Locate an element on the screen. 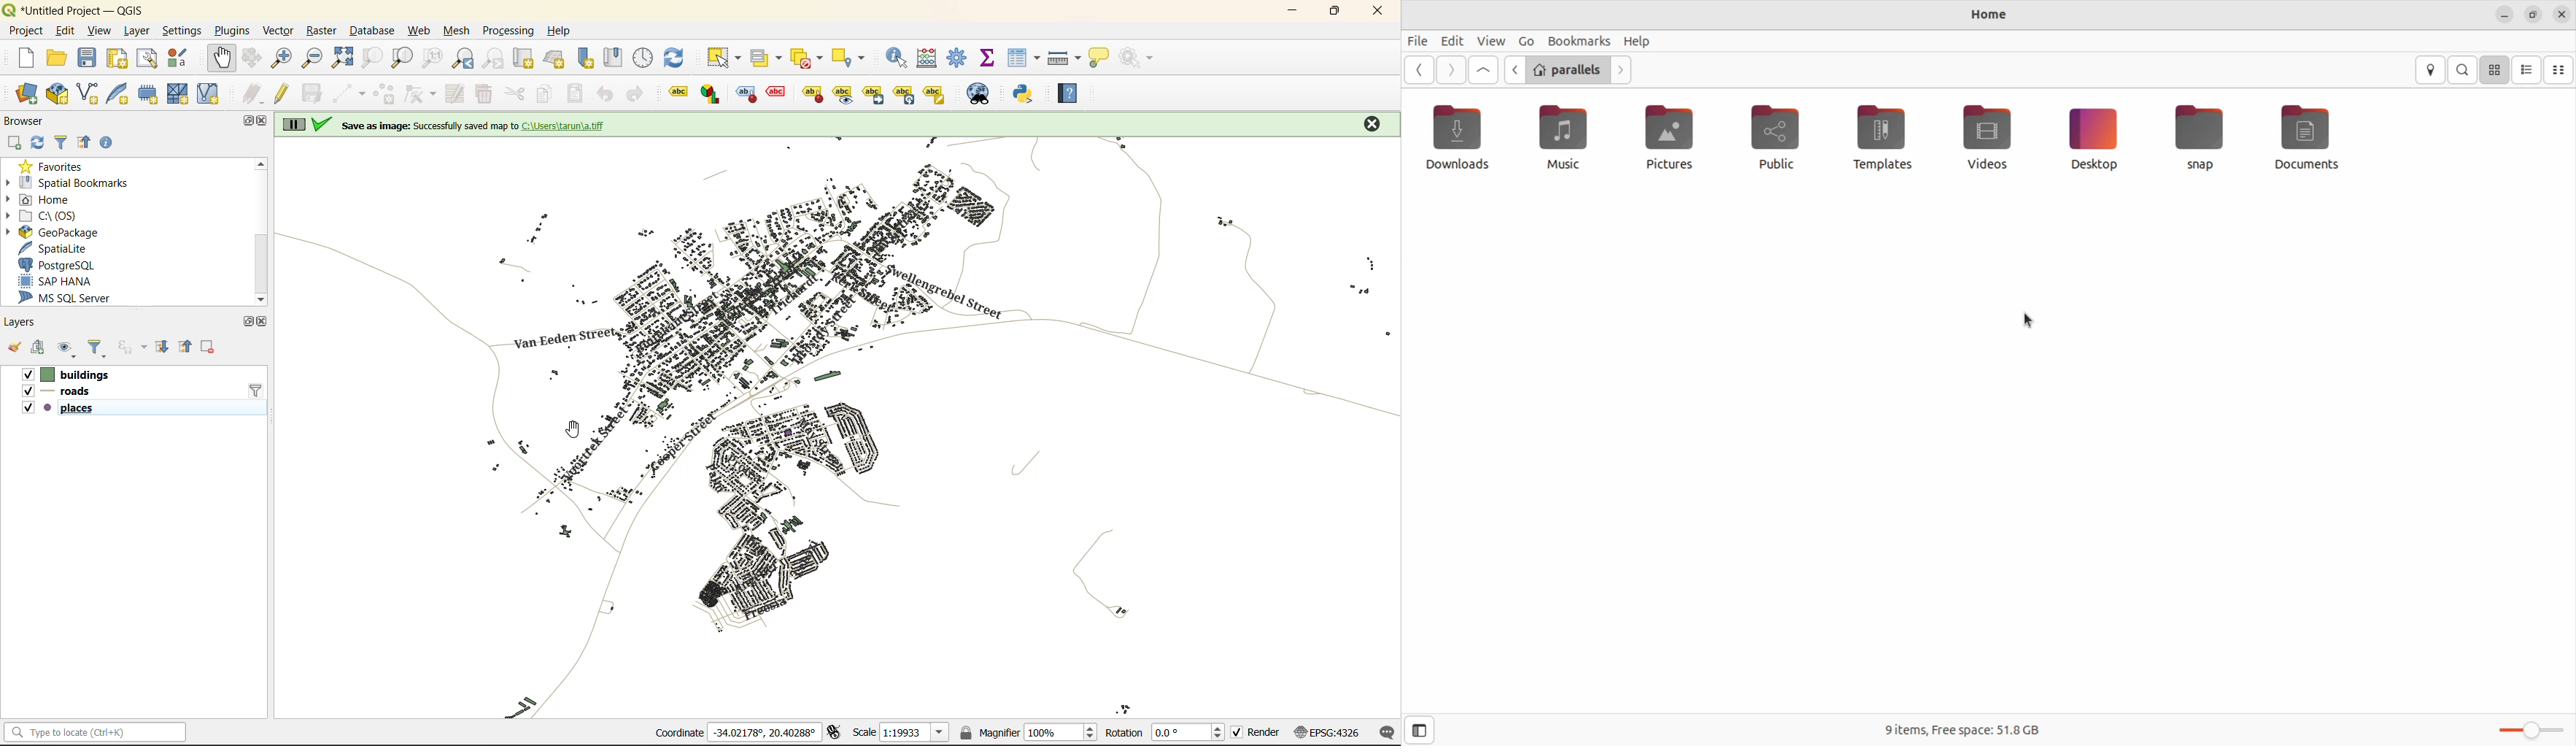  postgresql is located at coordinates (61, 264).